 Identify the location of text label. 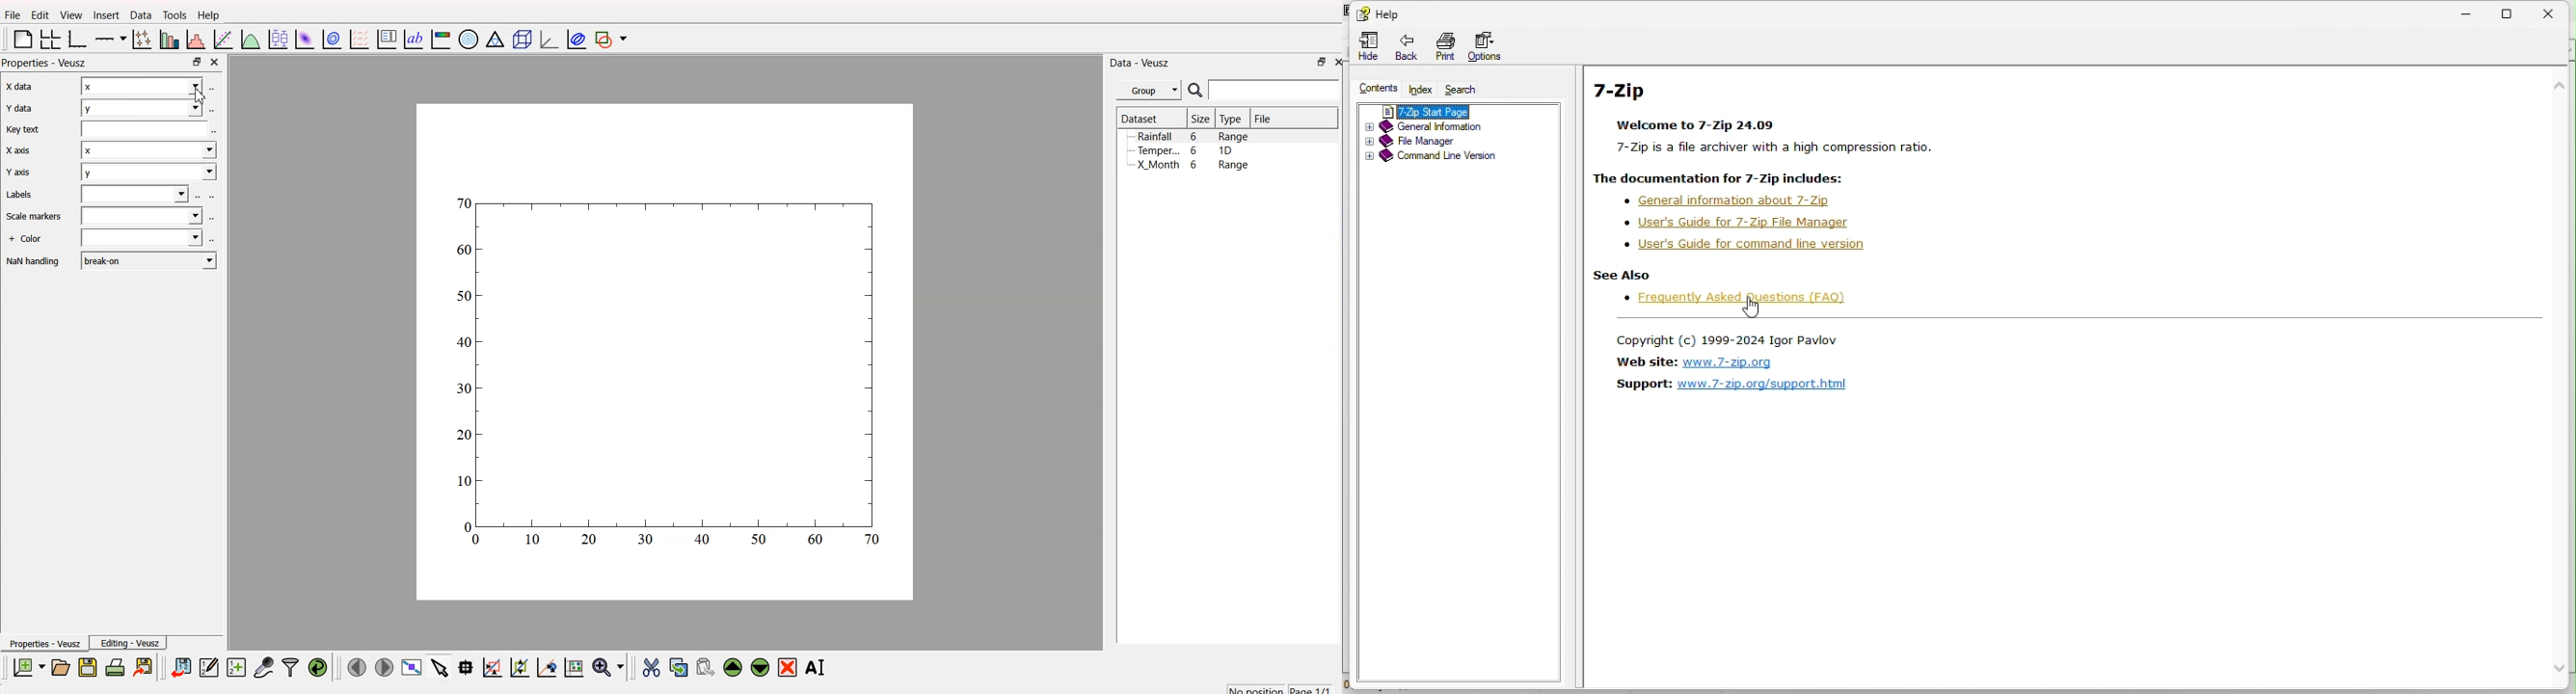
(412, 40).